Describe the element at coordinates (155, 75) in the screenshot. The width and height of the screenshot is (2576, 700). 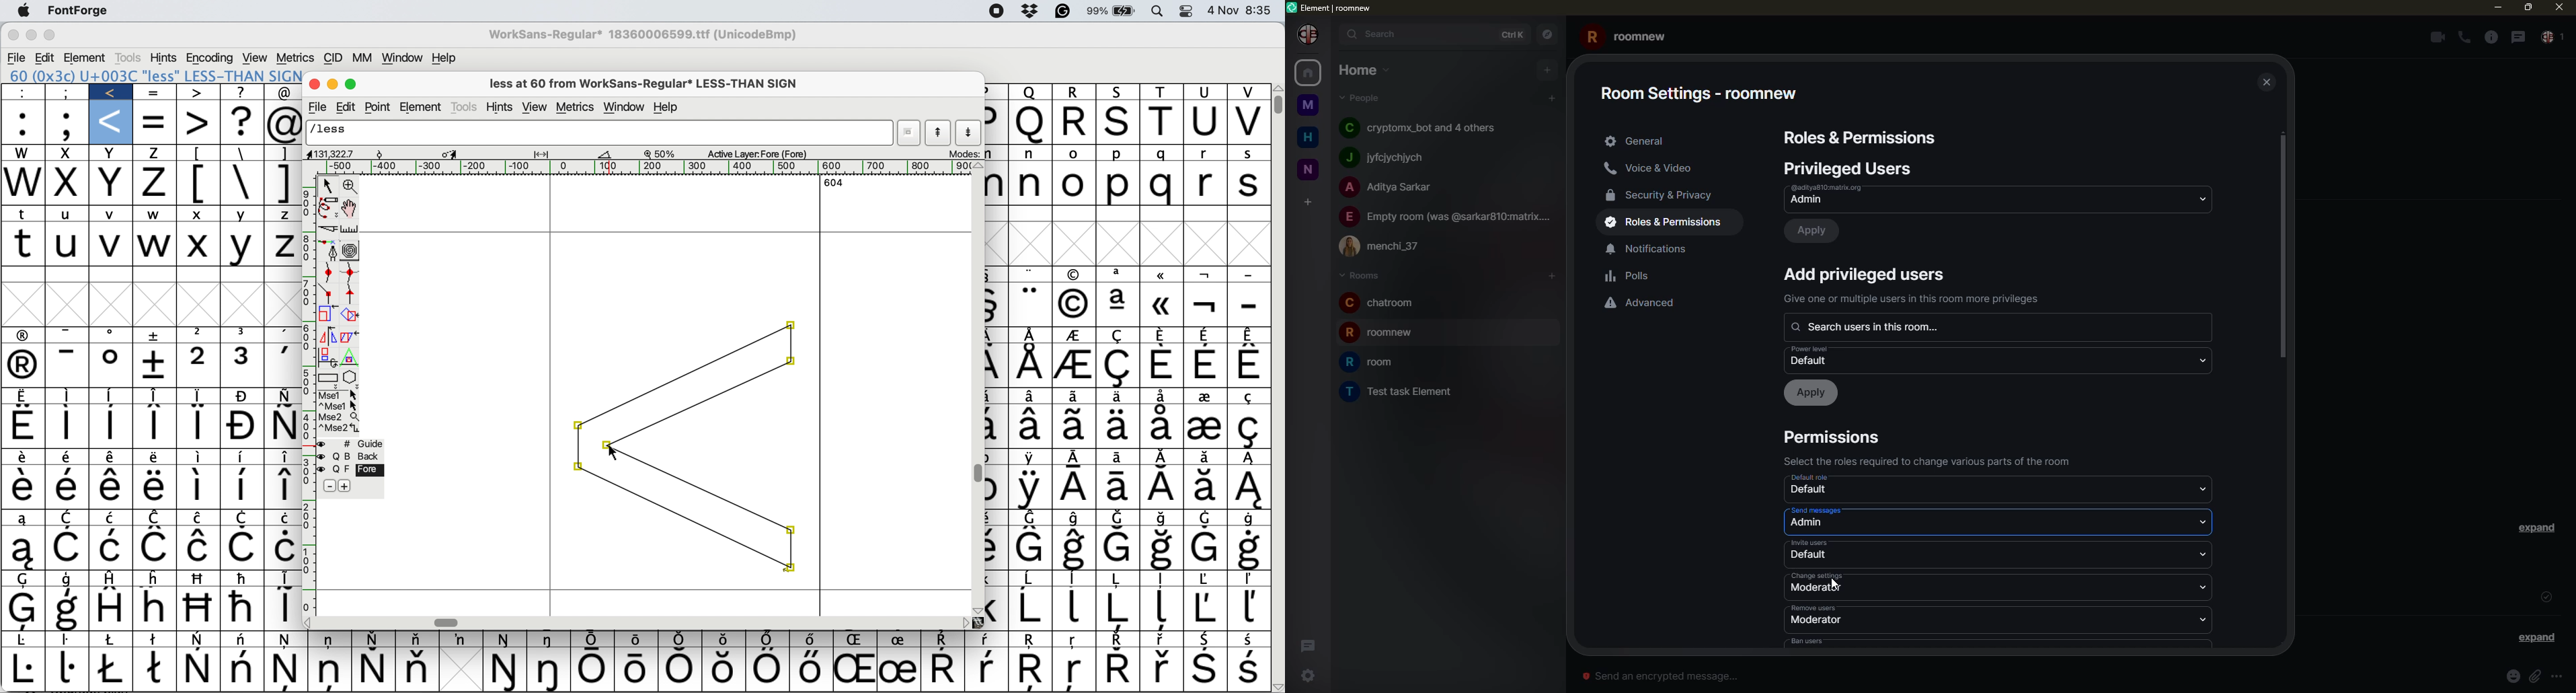
I see `60 (0x3c) U+003C "less" LESS-THAN SIGN` at that location.